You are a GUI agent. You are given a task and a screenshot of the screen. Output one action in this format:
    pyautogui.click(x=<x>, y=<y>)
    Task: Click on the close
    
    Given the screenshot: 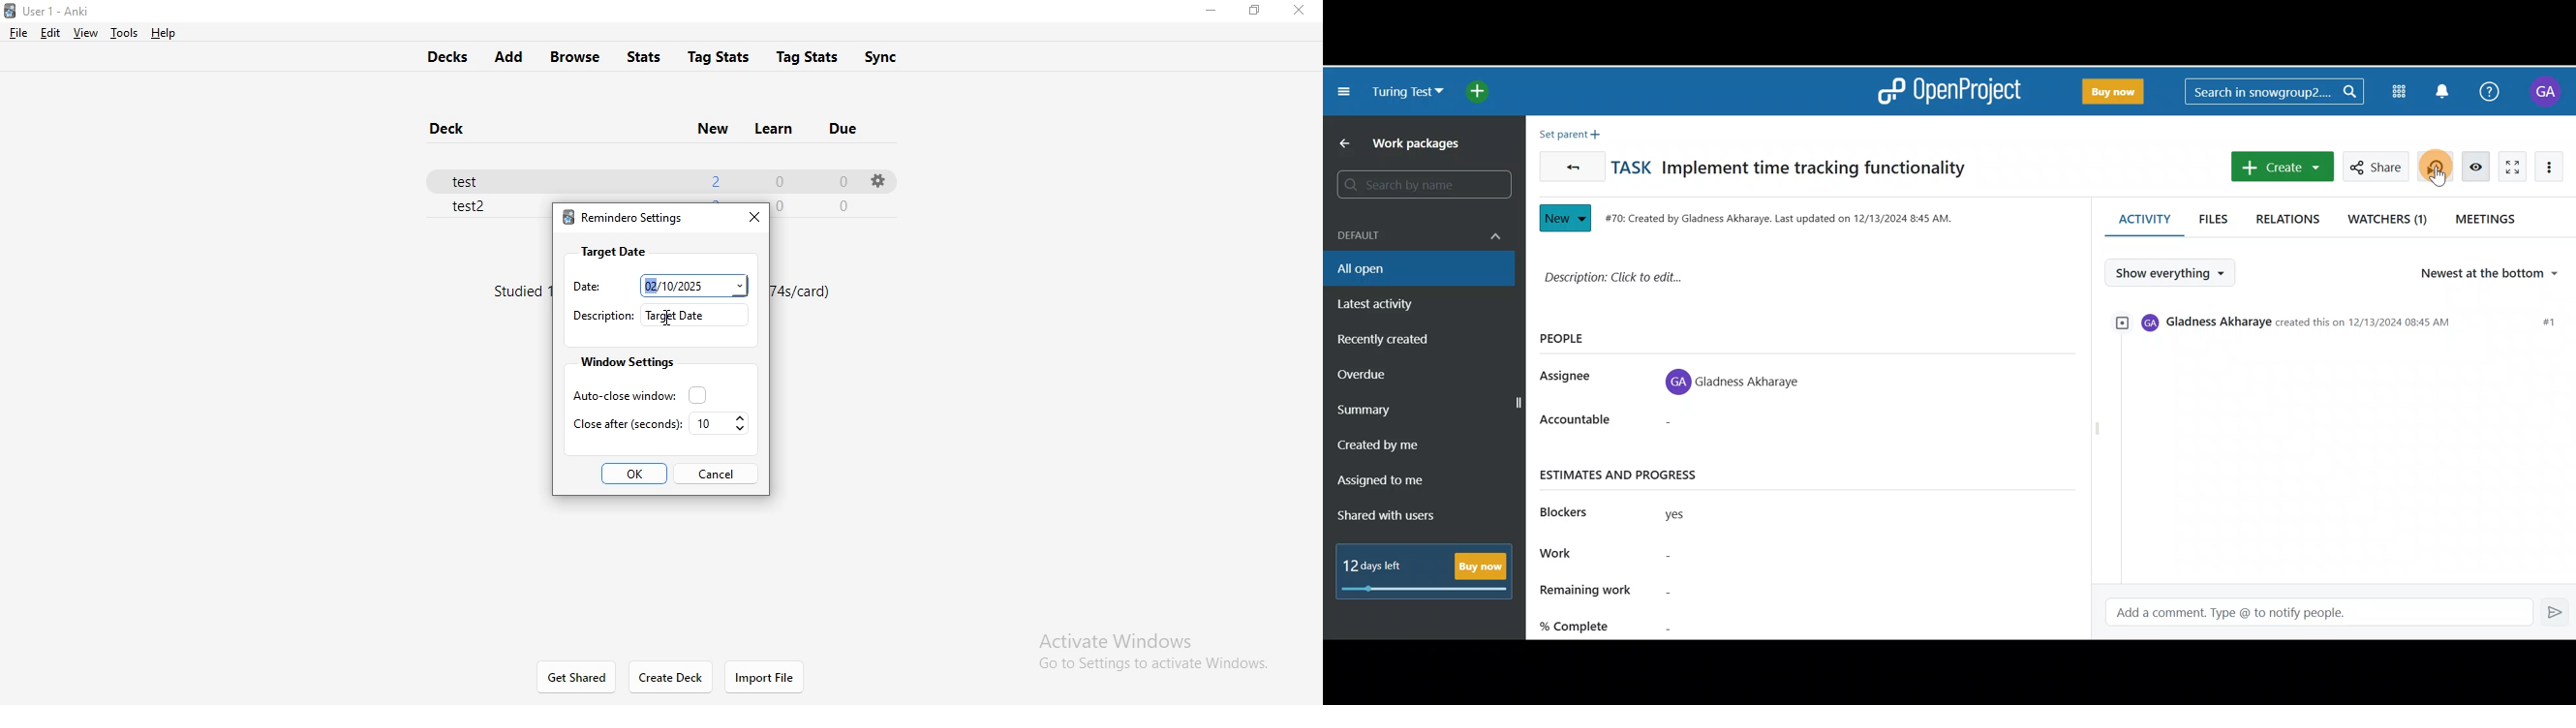 What is the action you would take?
    pyautogui.click(x=1303, y=11)
    